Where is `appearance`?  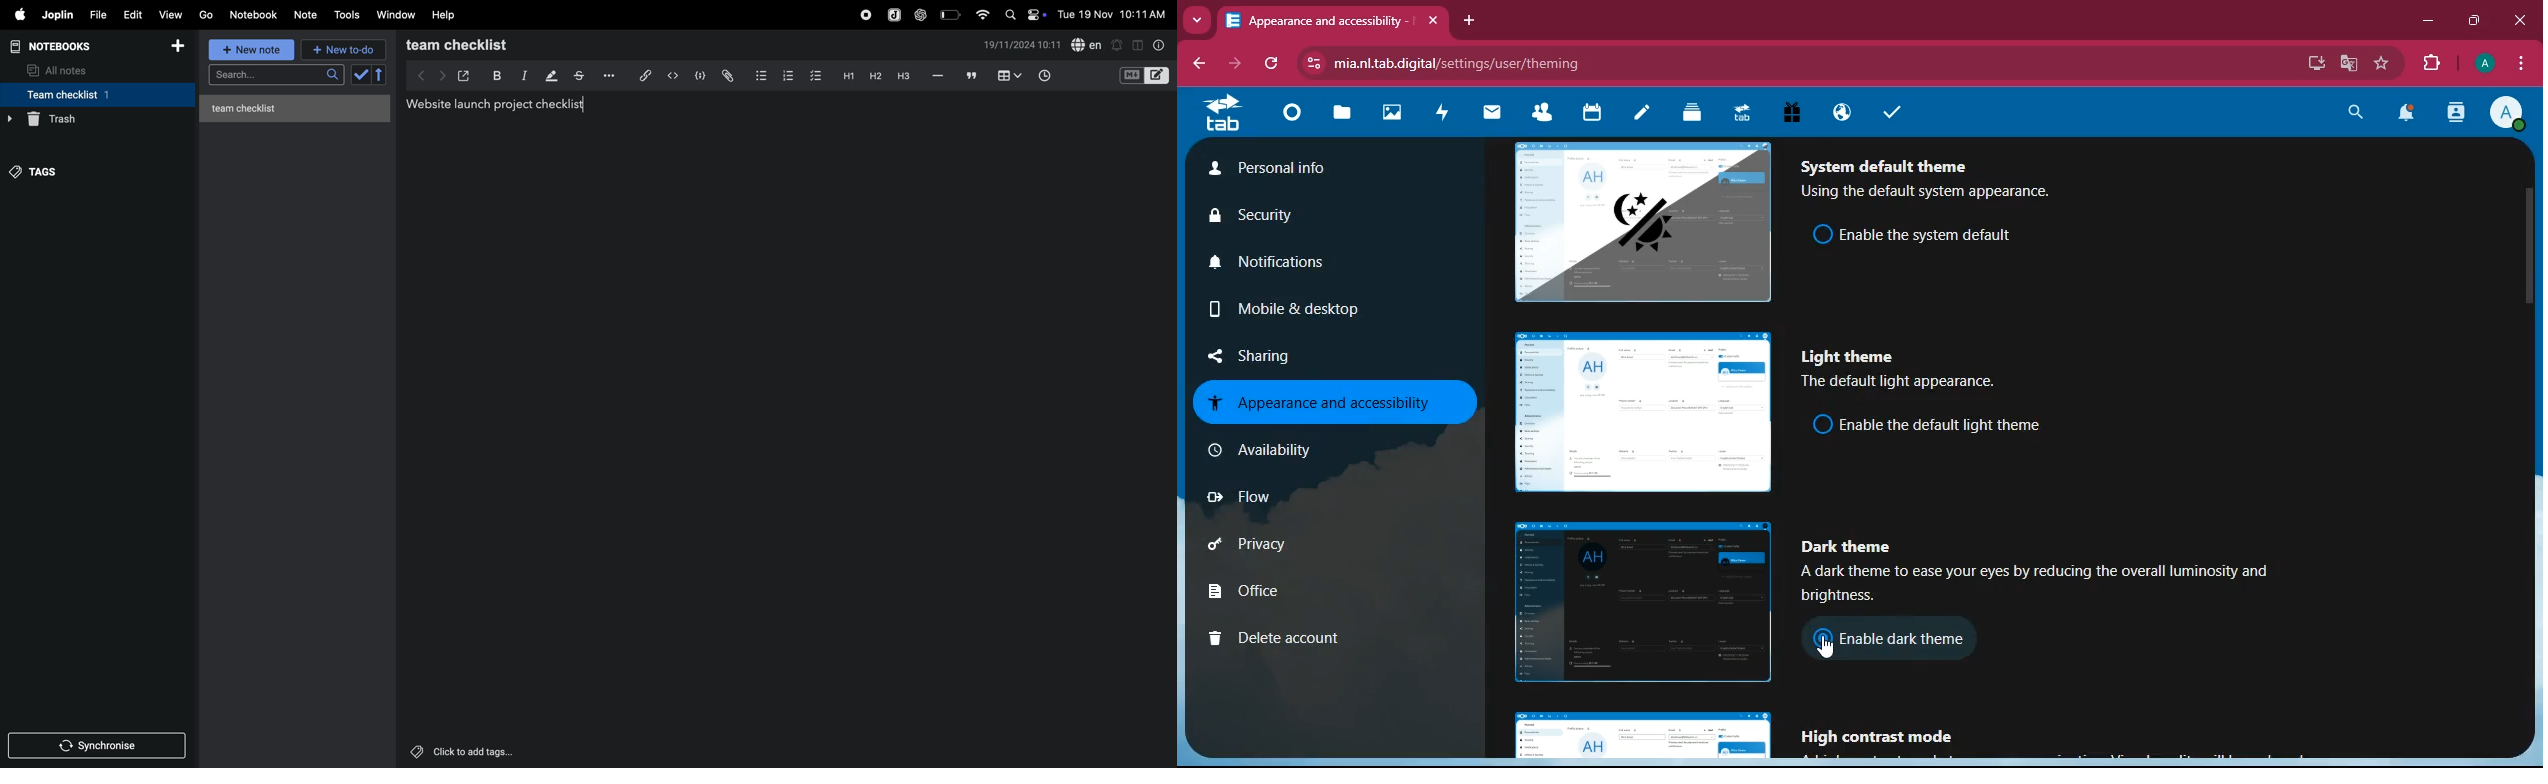
appearance is located at coordinates (1325, 402).